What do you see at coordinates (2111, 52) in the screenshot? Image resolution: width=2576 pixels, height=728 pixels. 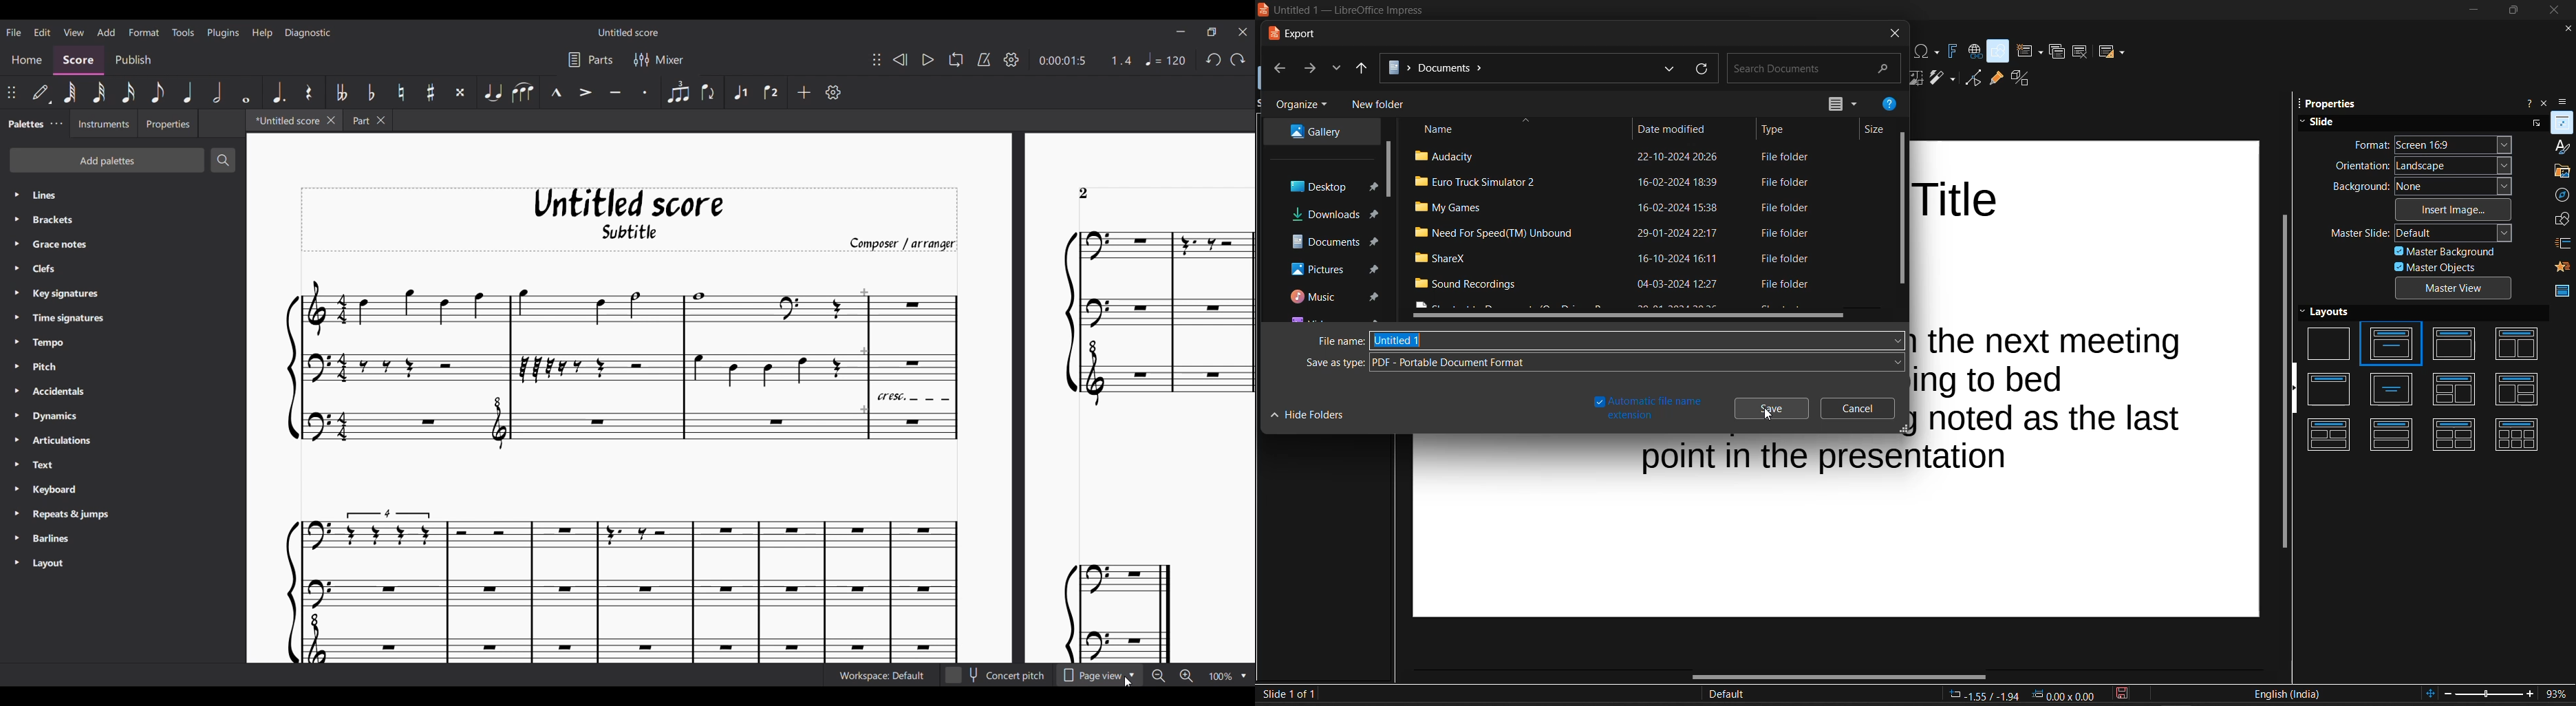 I see `slide layout` at bounding box center [2111, 52].